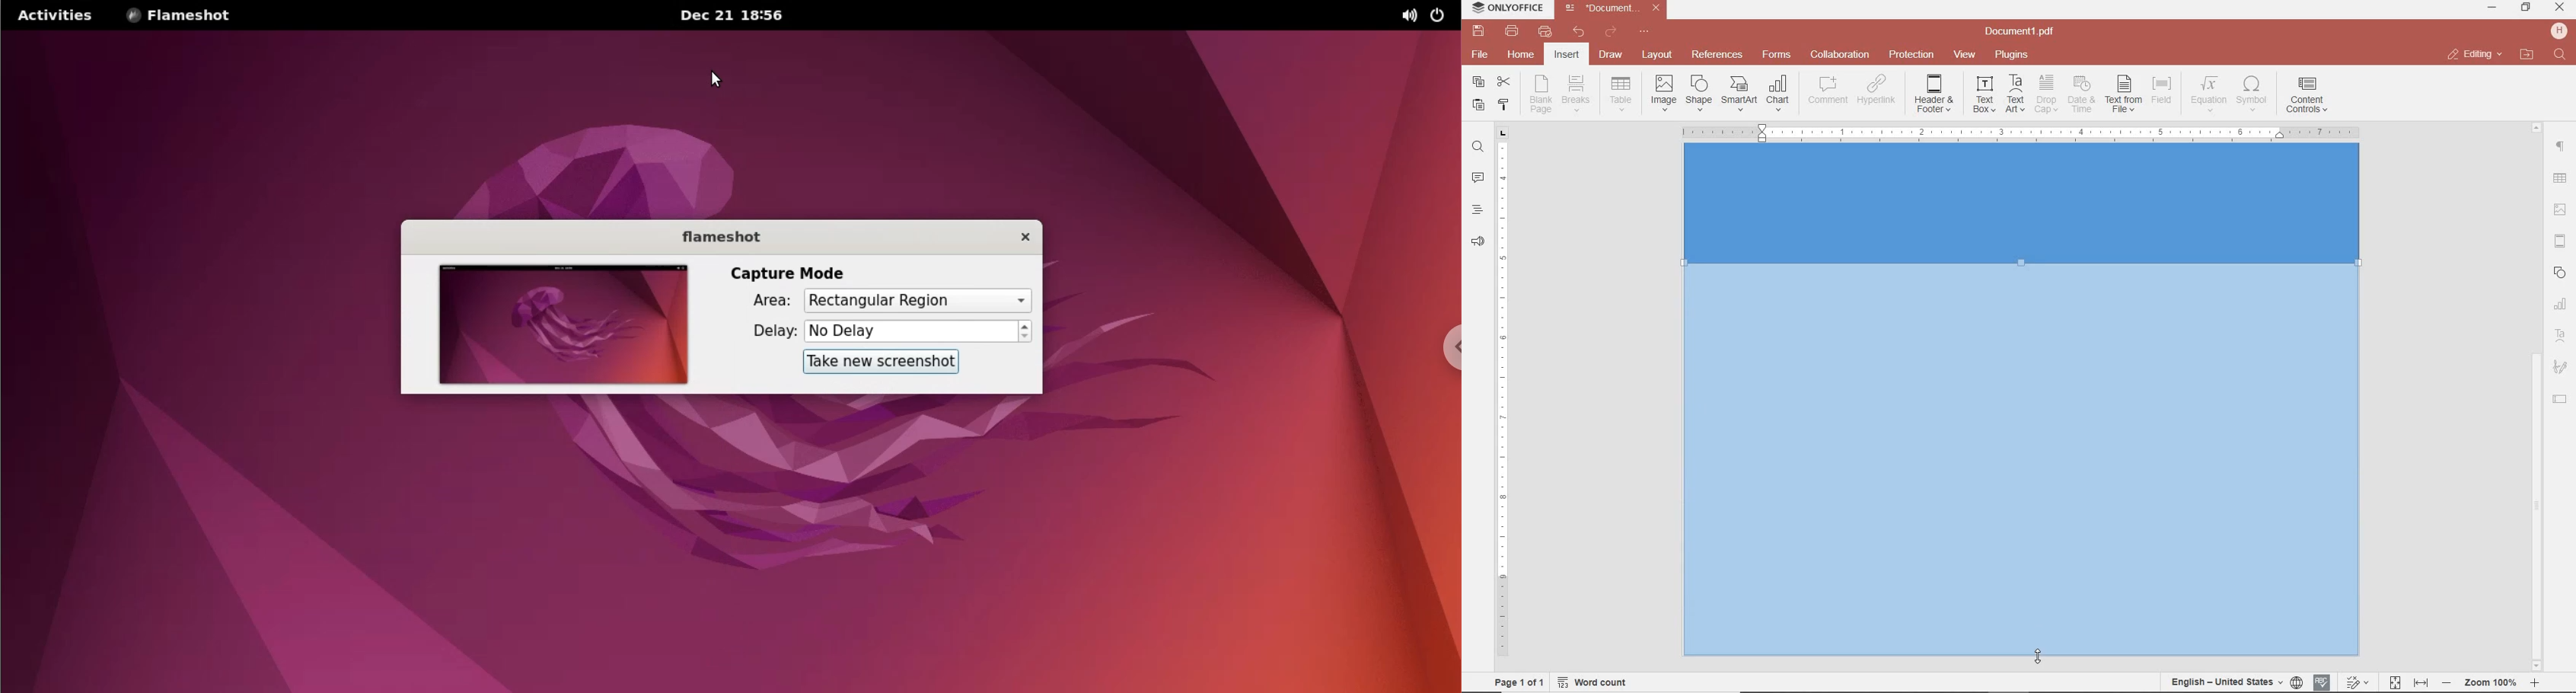 The height and width of the screenshot is (700, 2576). What do you see at coordinates (2561, 145) in the screenshot?
I see `paragraph setting` at bounding box center [2561, 145].